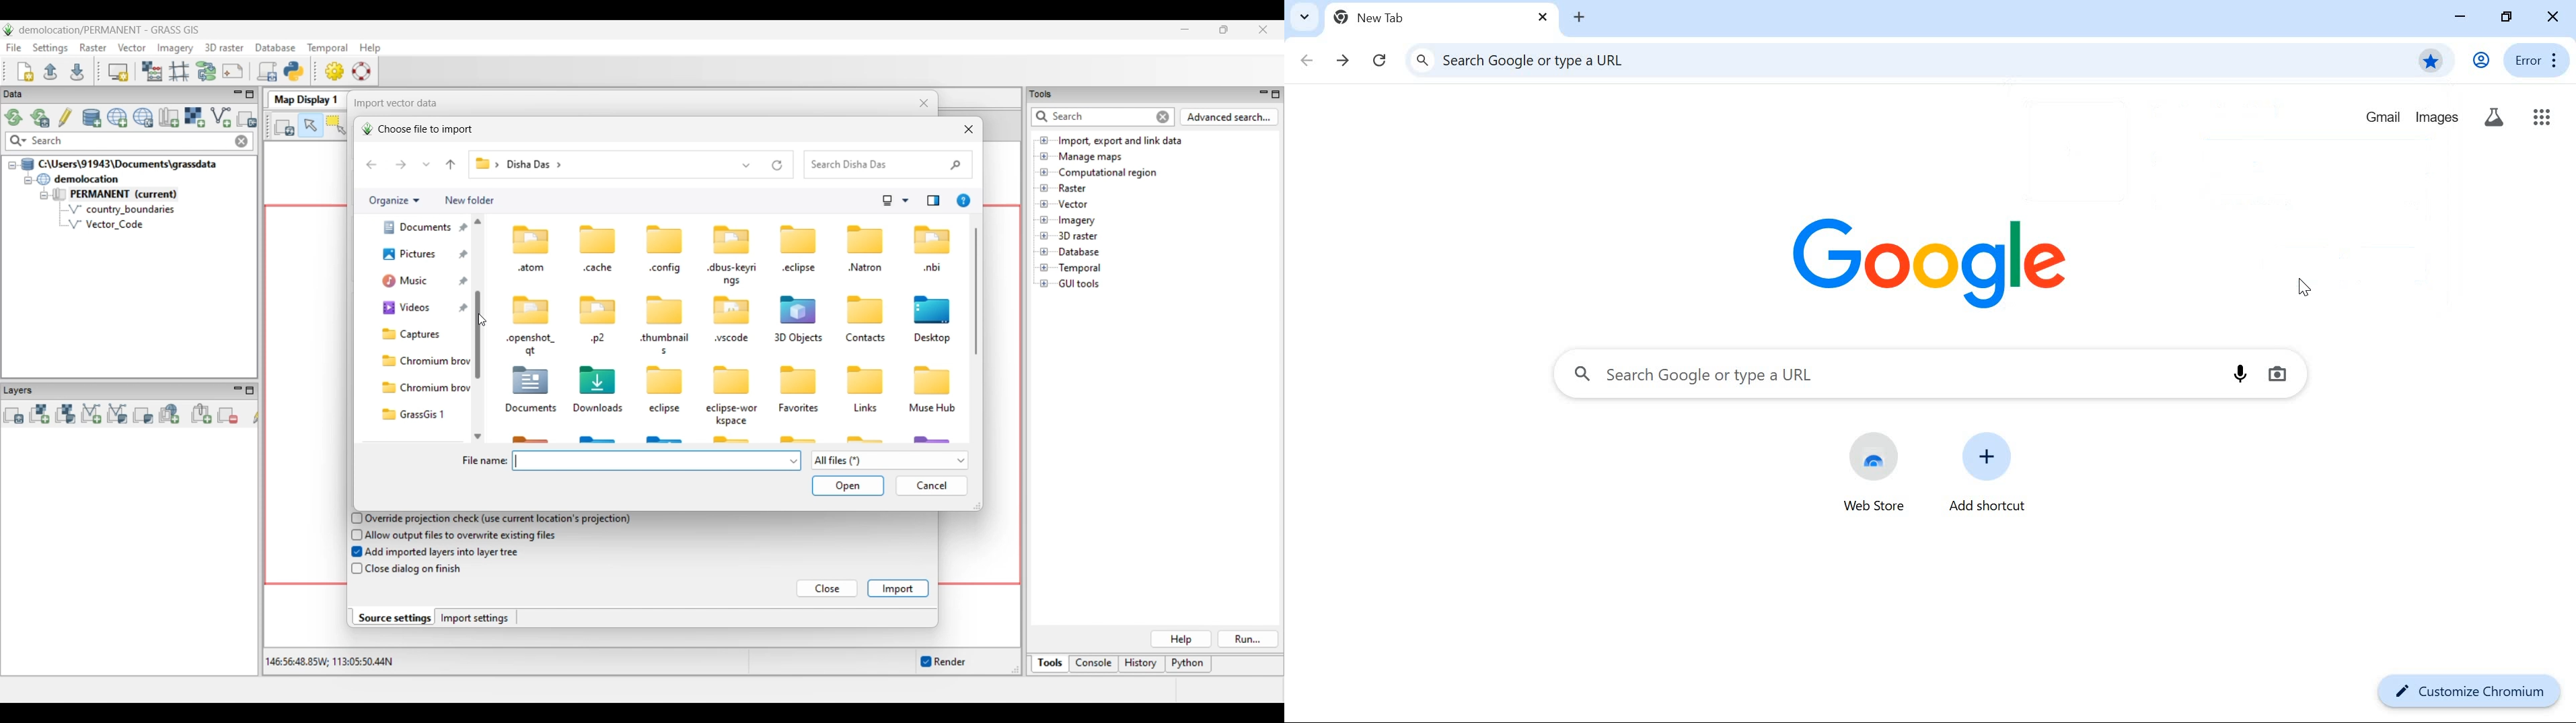 The width and height of the screenshot is (2576, 728). What do you see at coordinates (2431, 59) in the screenshot?
I see `bookmark this tab` at bounding box center [2431, 59].